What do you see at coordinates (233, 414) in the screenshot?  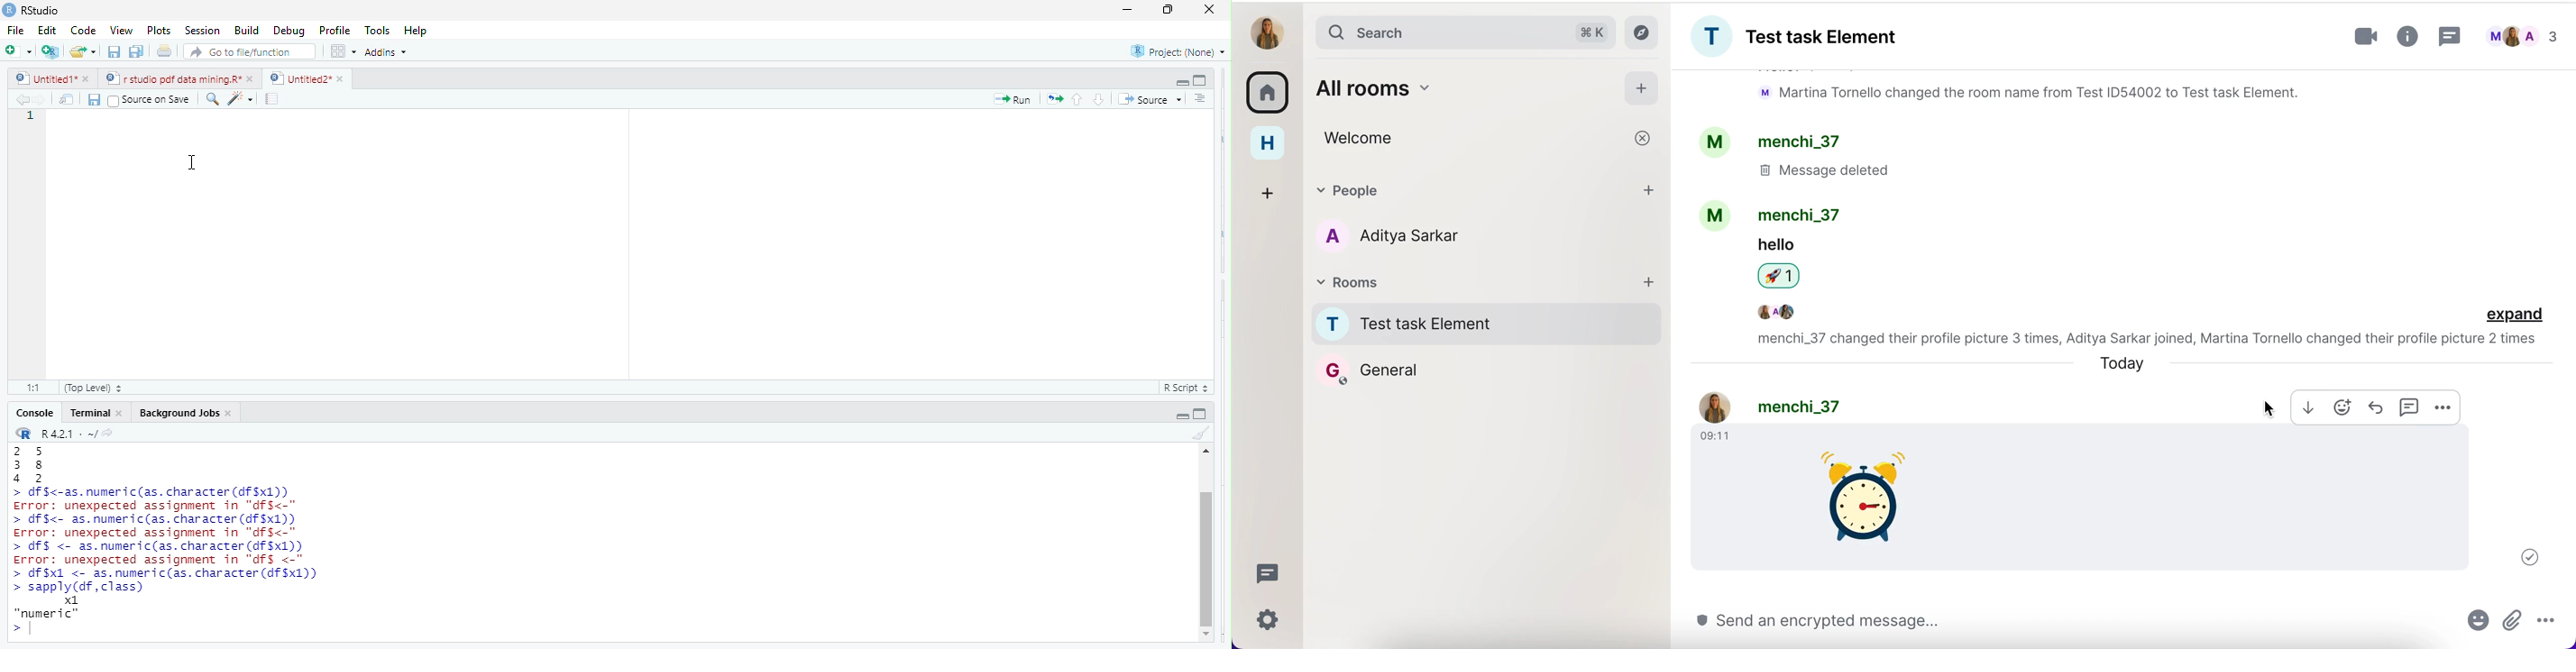 I see `close` at bounding box center [233, 414].